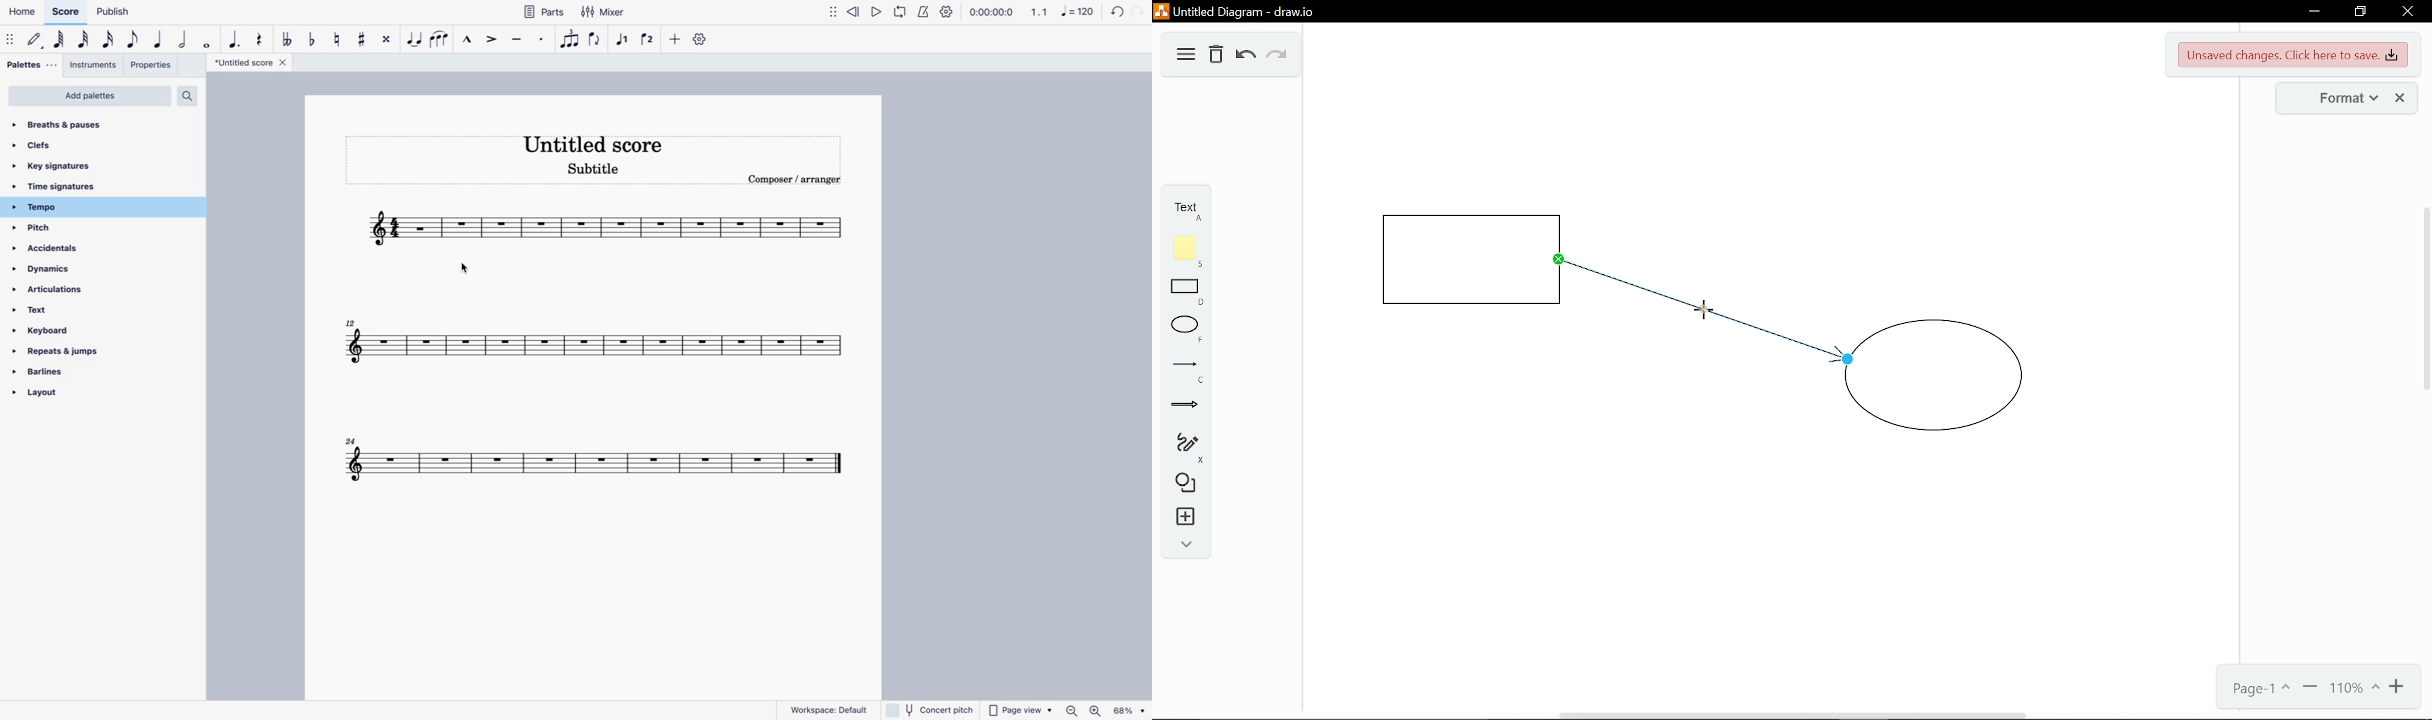  I want to click on Current page(Page 1), so click(2263, 689).